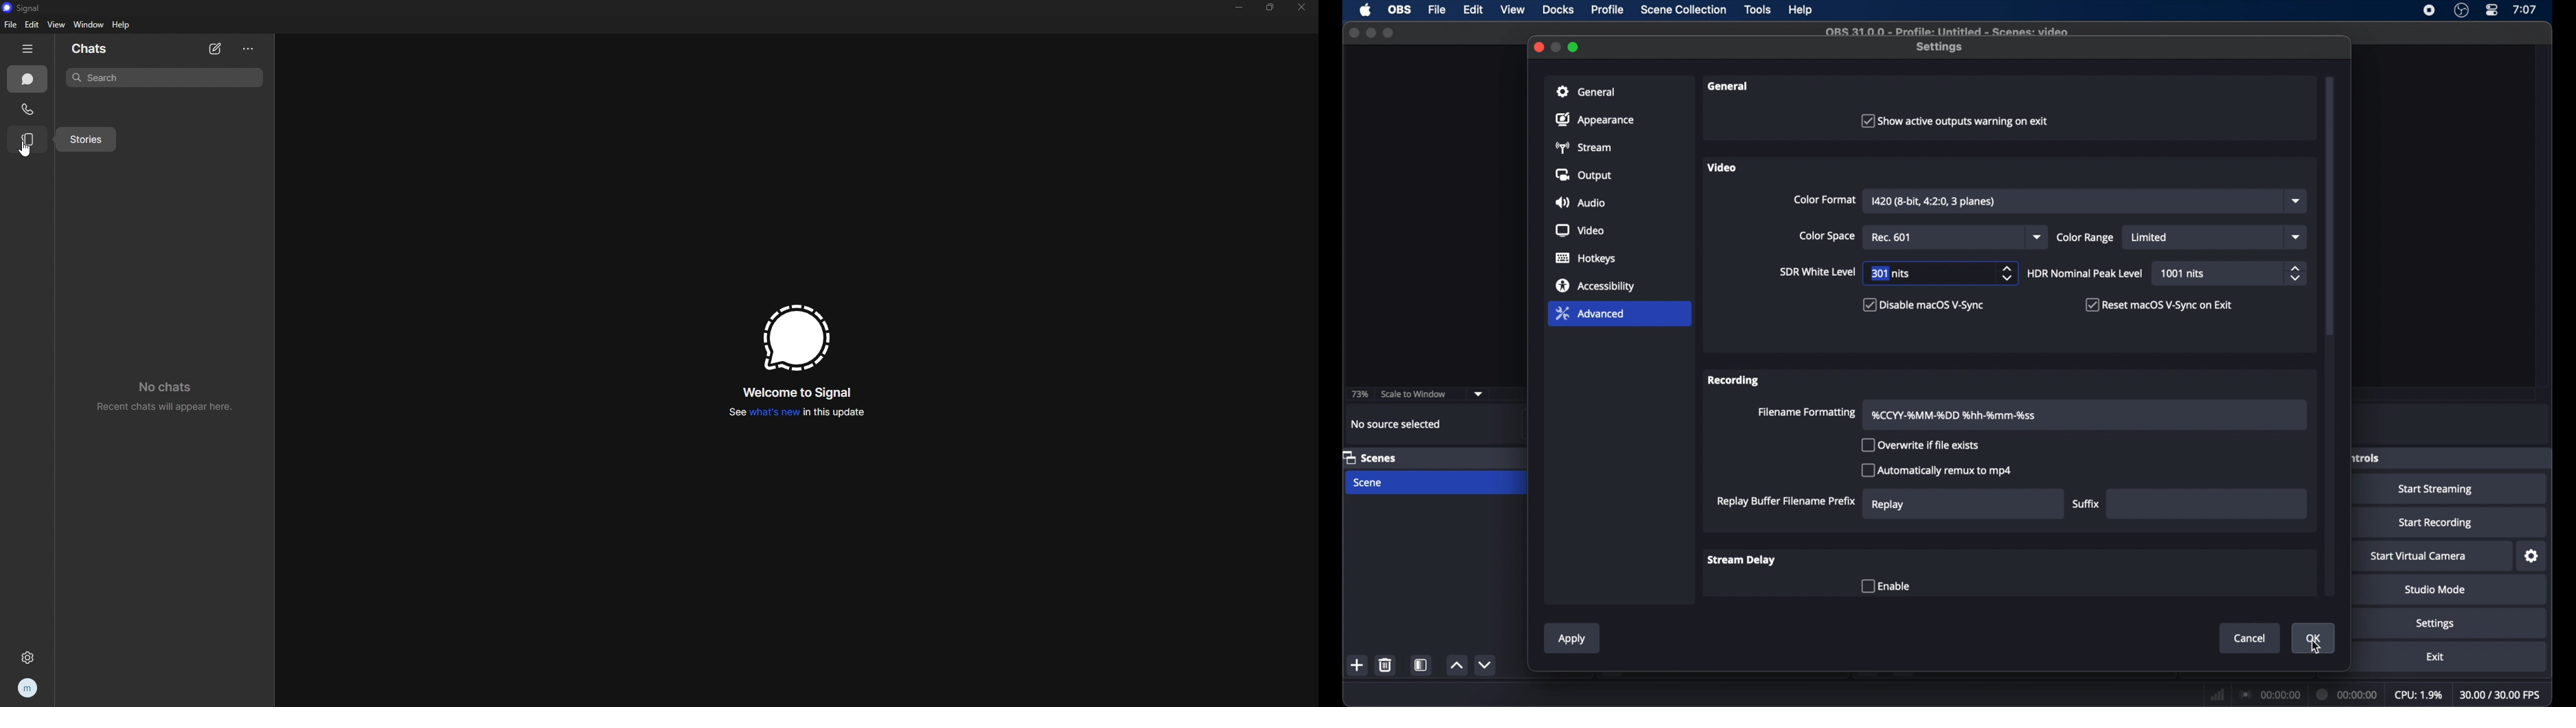 This screenshot has width=2576, height=728. What do you see at coordinates (2251, 638) in the screenshot?
I see `cancel` at bounding box center [2251, 638].